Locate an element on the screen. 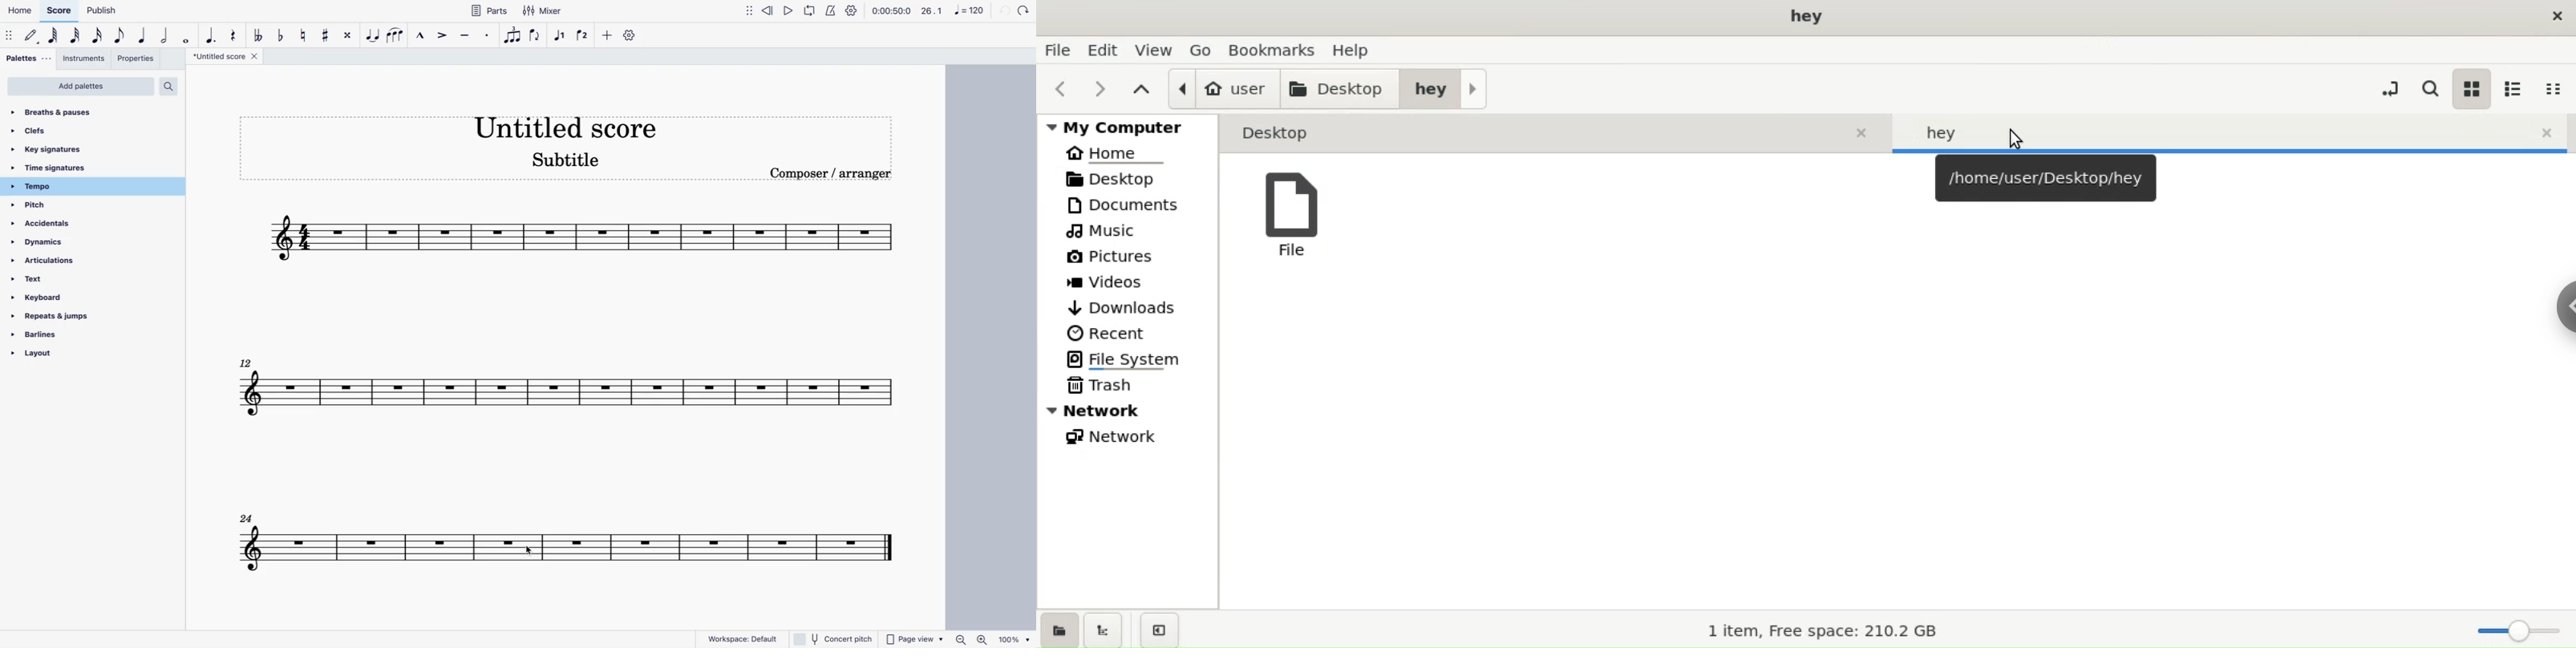  double note is located at coordinates (165, 35).